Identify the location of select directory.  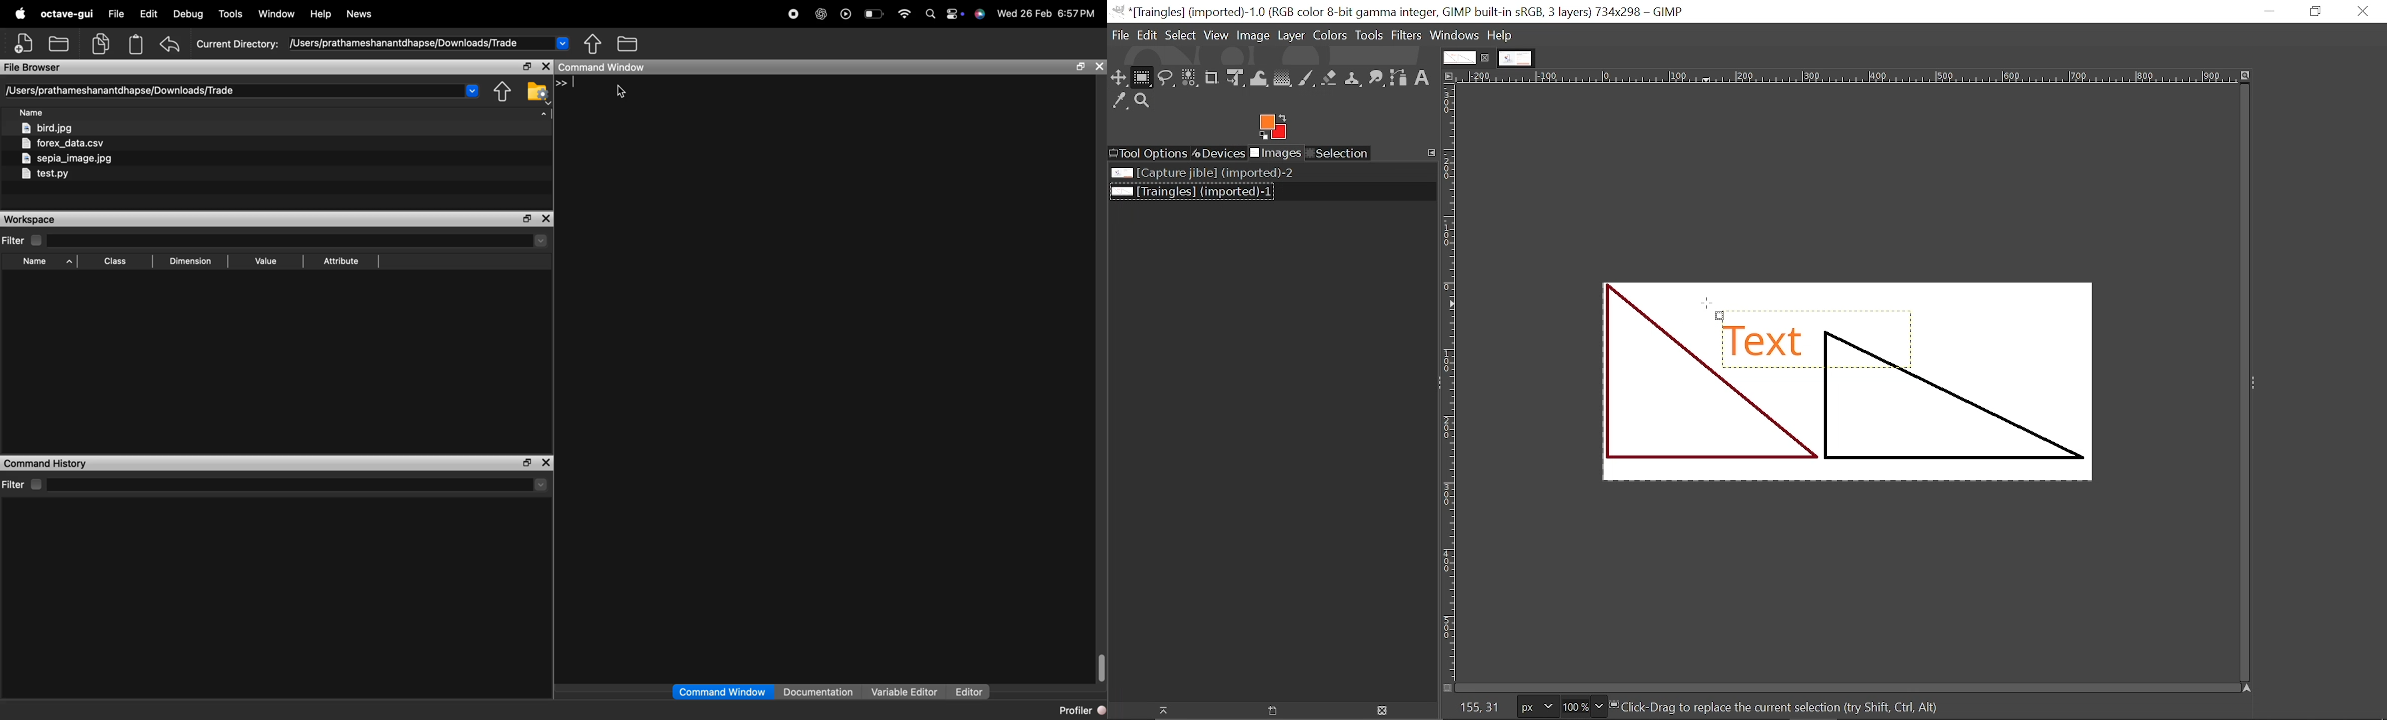
(299, 241).